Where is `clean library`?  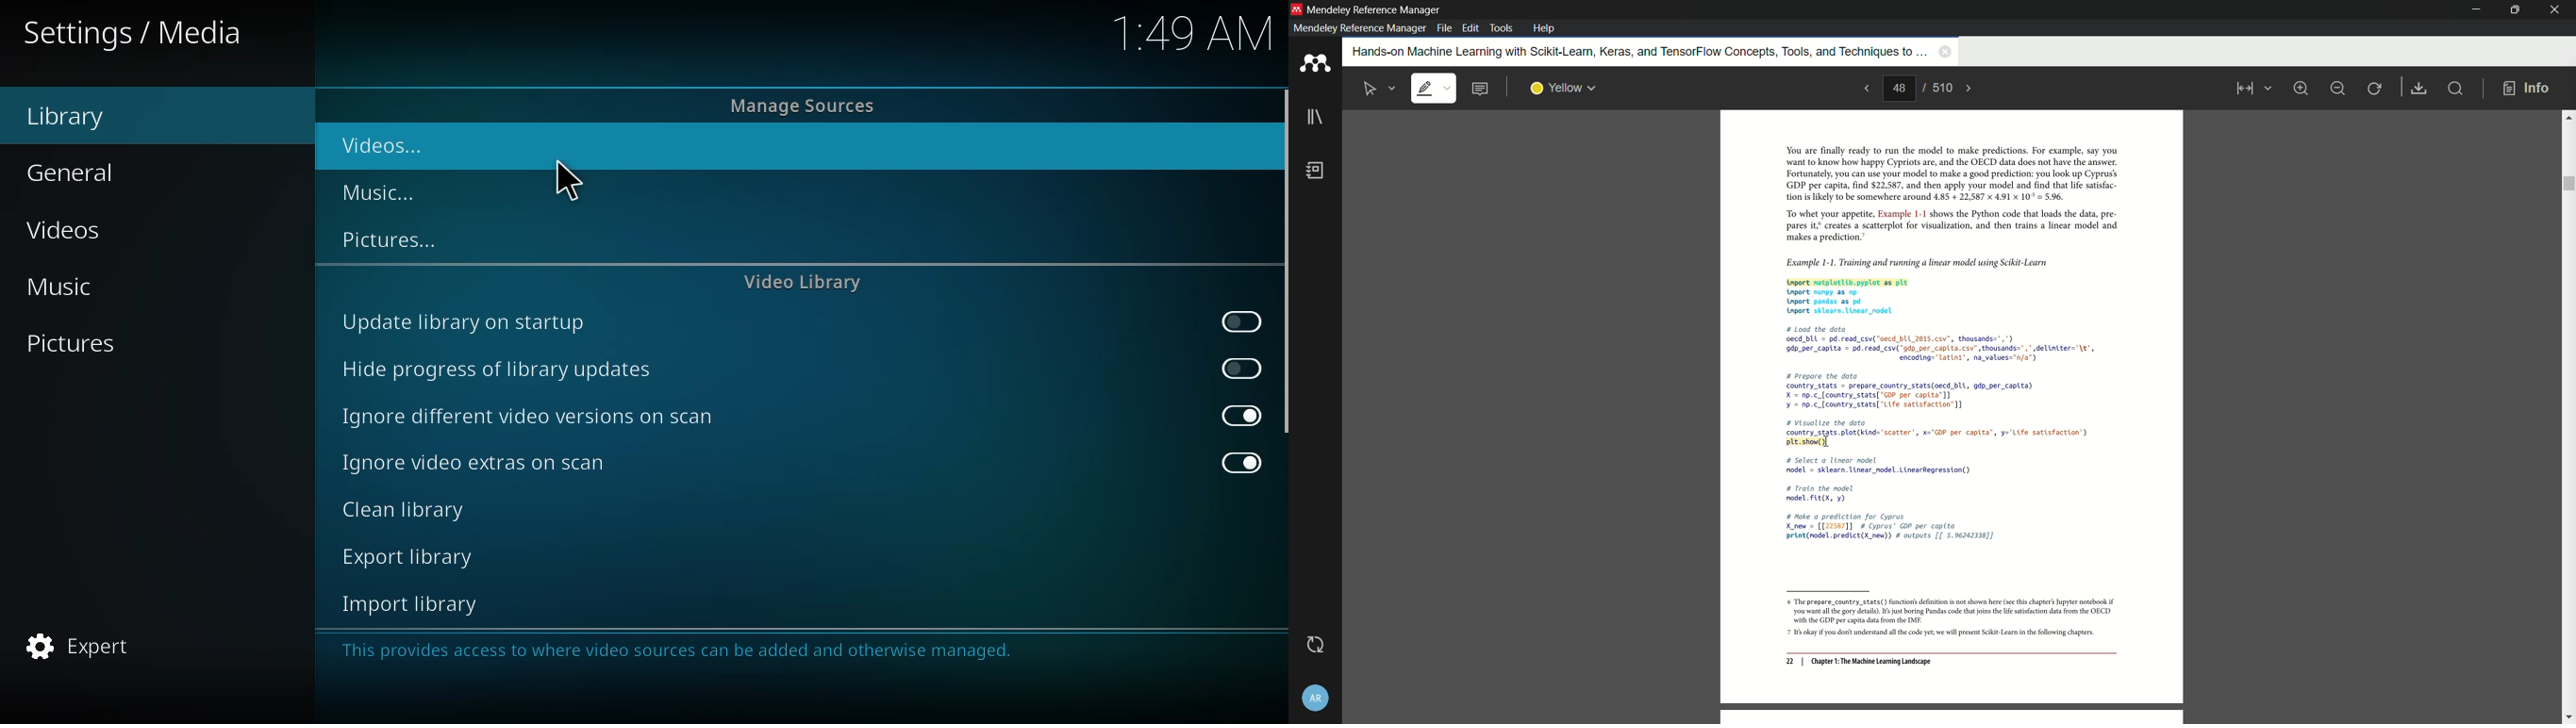
clean library is located at coordinates (407, 512).